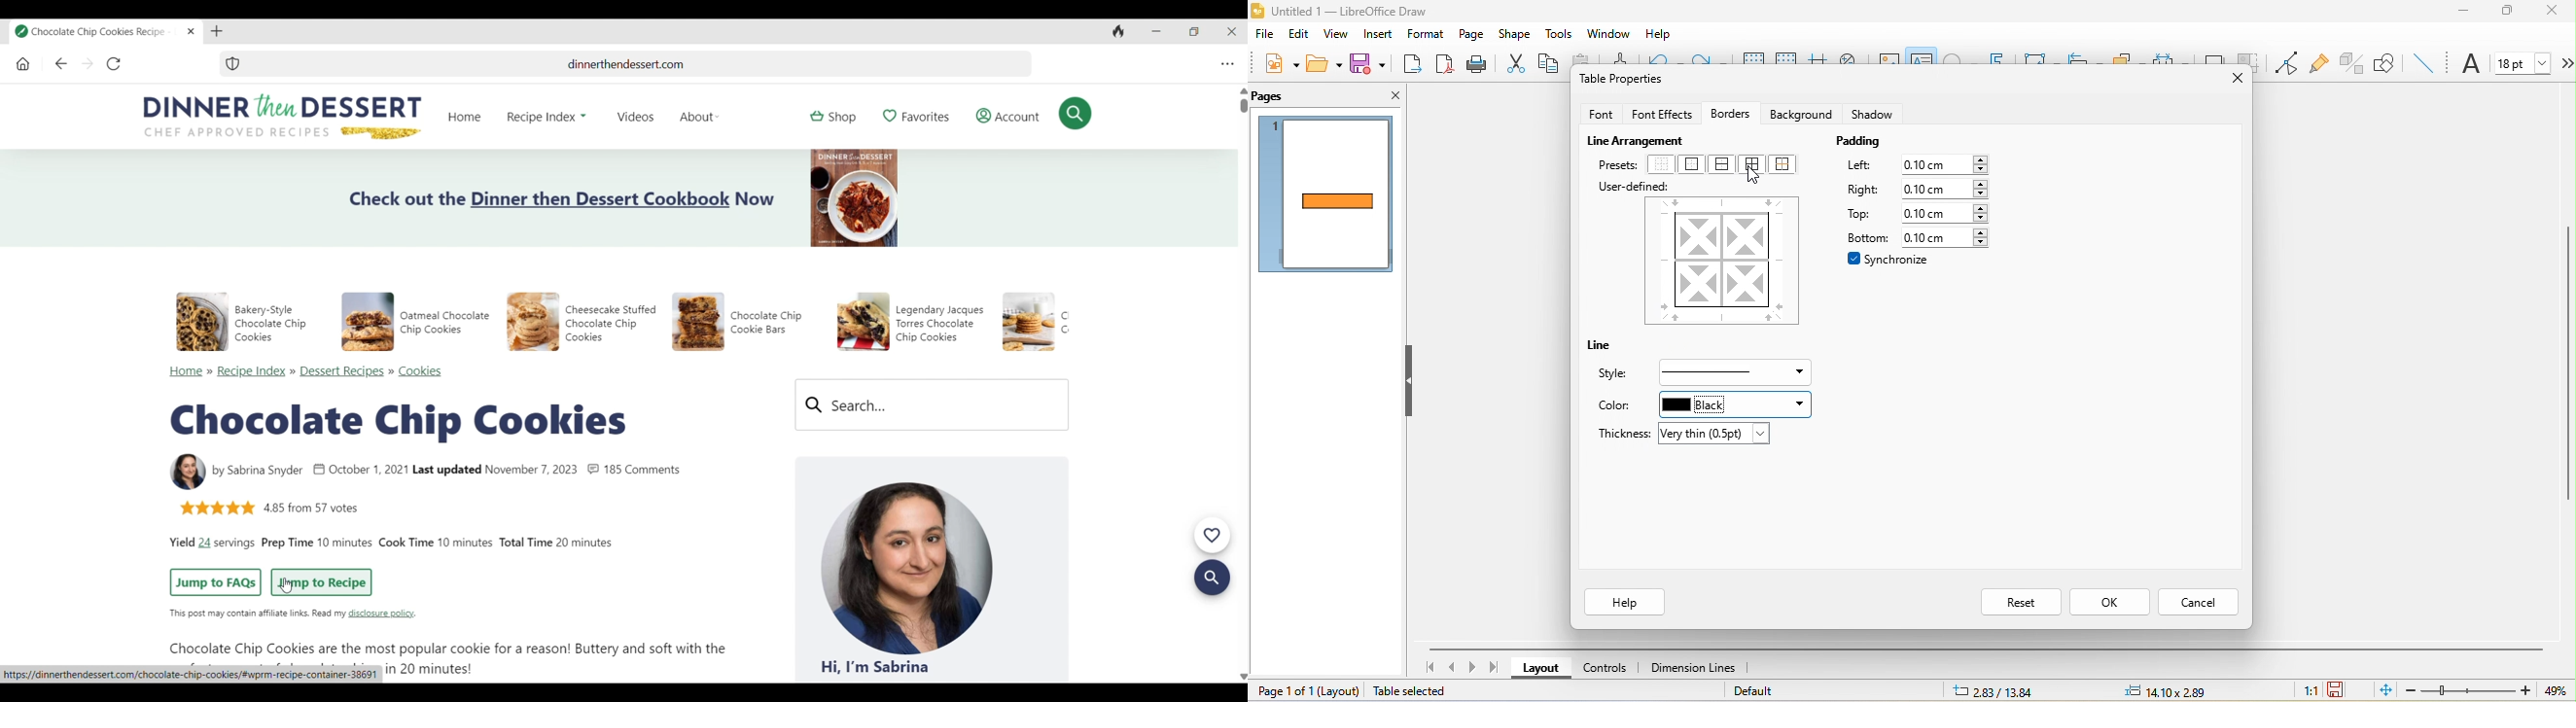  I want to click on gluepoint function, so click(2321, 63).